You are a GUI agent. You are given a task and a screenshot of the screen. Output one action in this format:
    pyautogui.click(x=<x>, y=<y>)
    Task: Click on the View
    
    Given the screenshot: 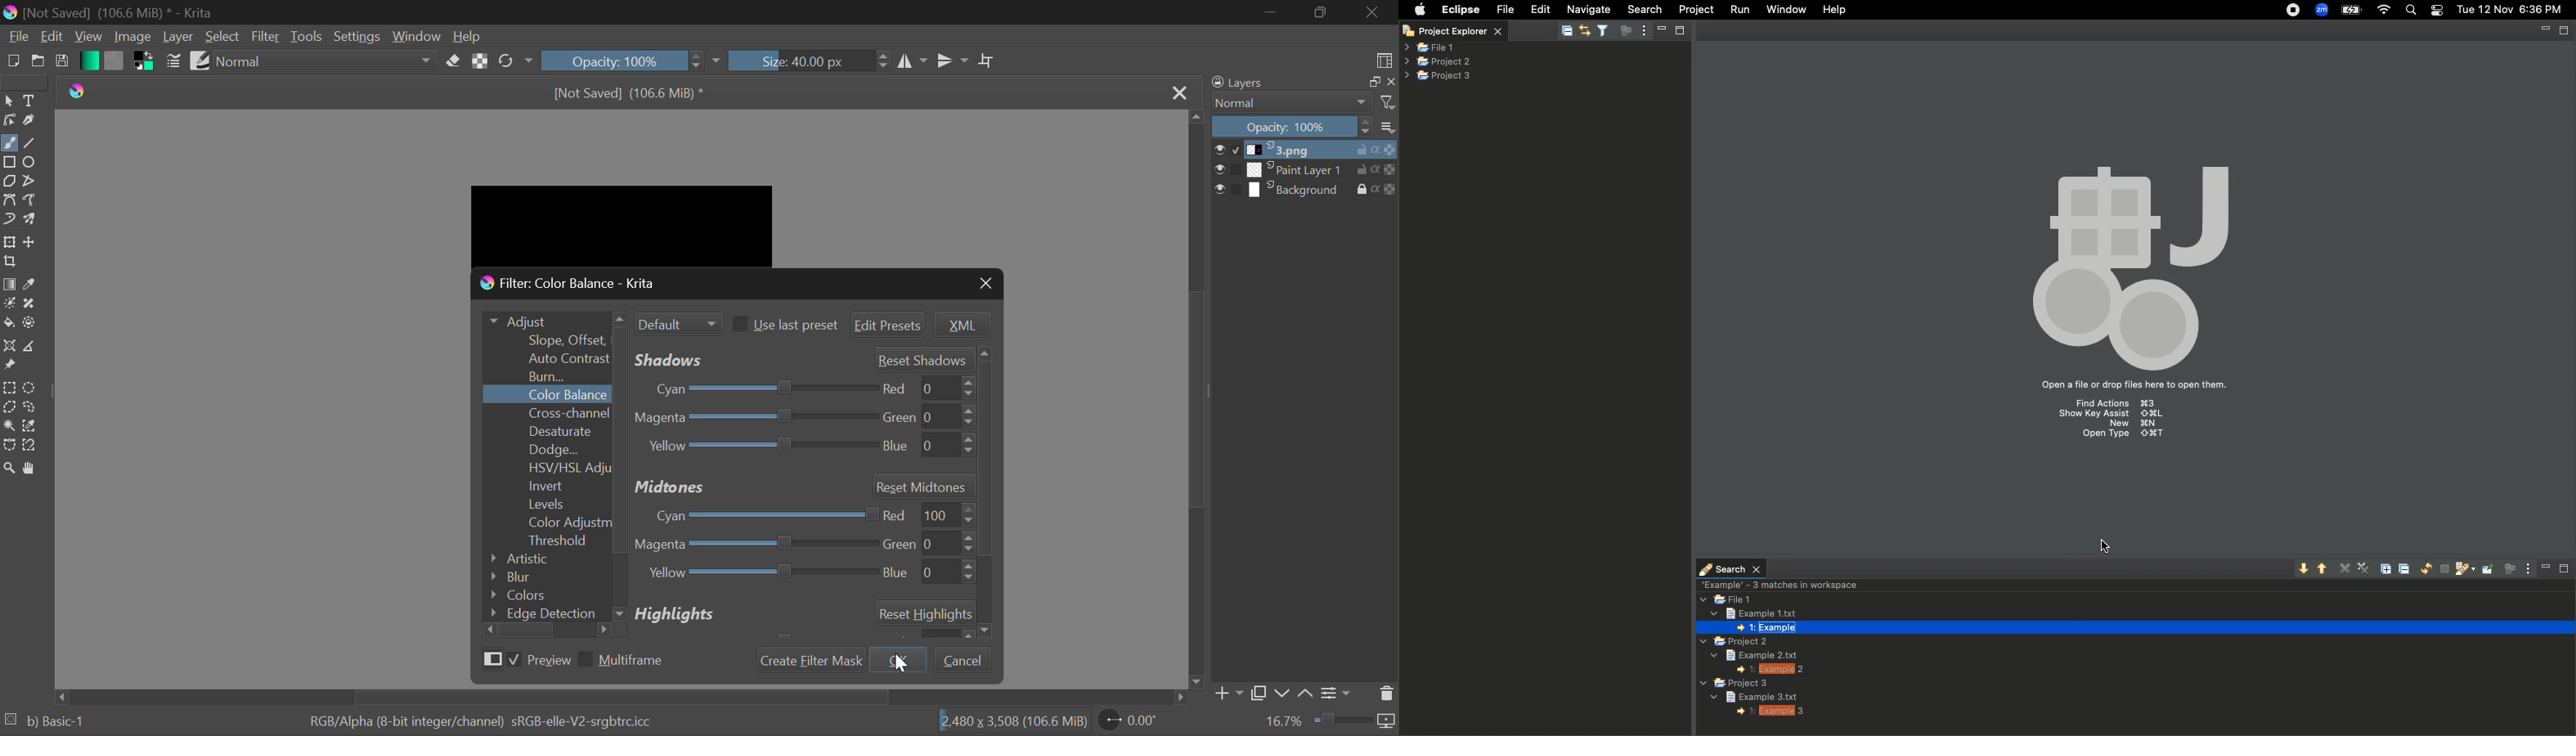 What is the action you would take?
    pyautogui.click(x=88, y=38)
    